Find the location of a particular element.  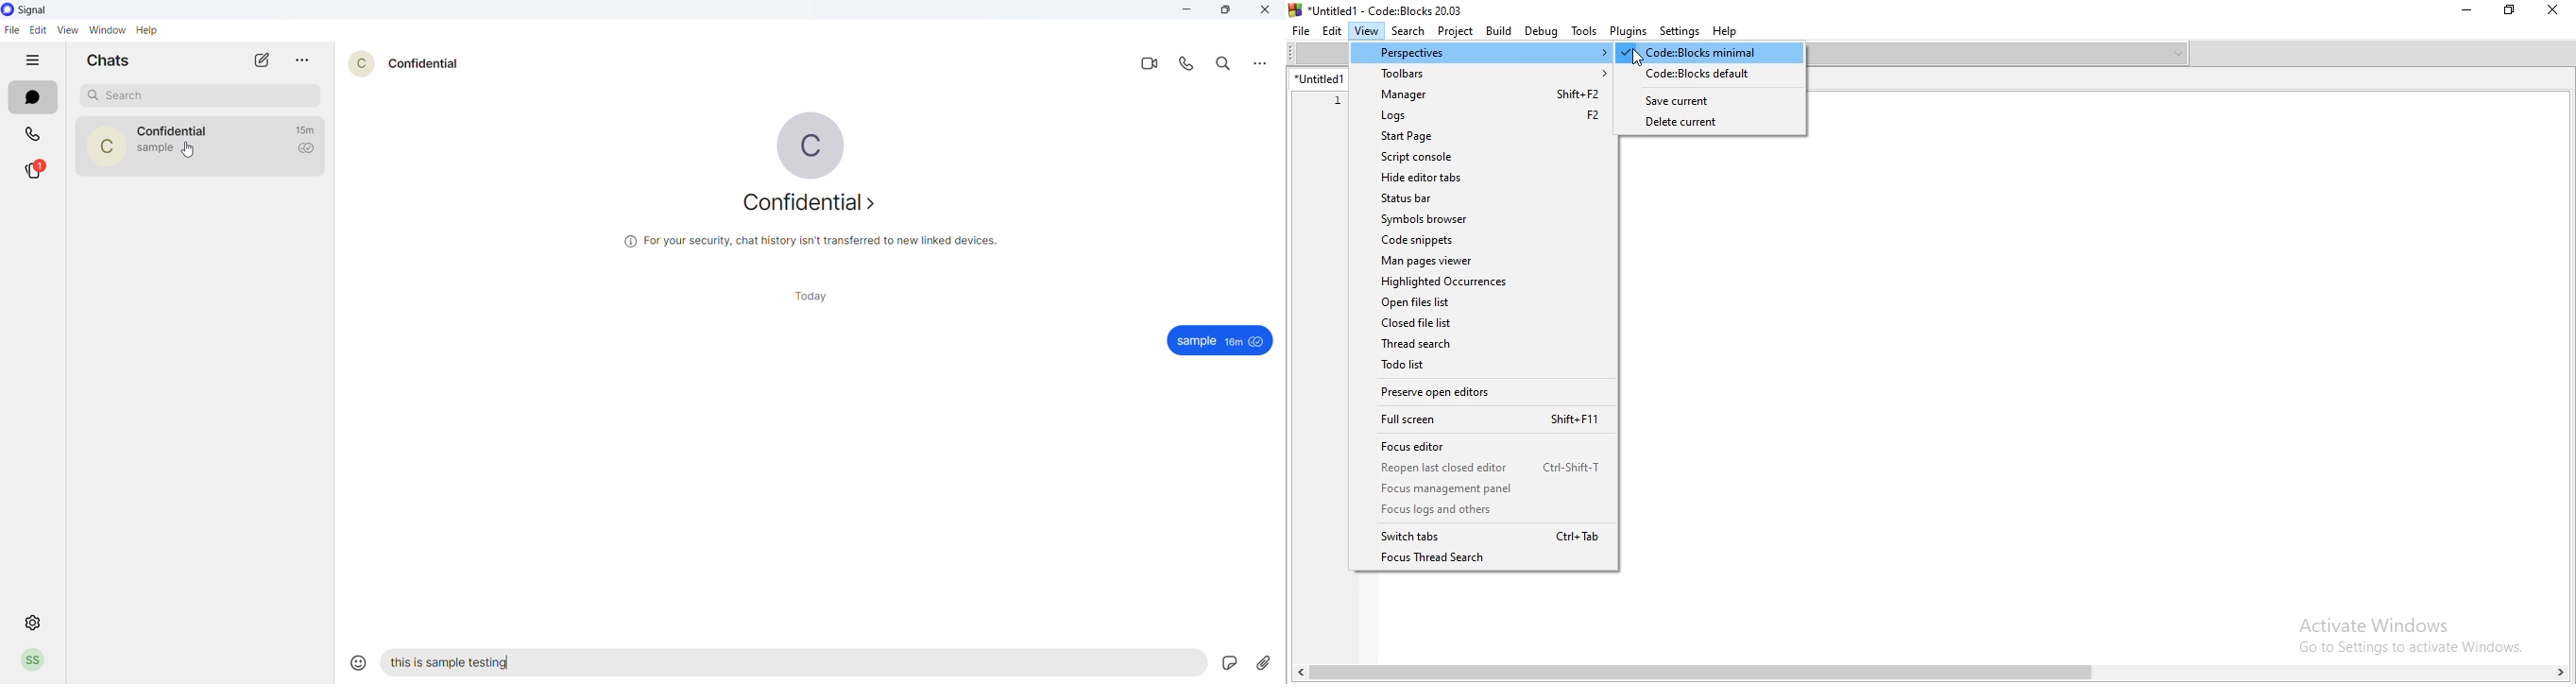

window is located at coordinates (105, 30).